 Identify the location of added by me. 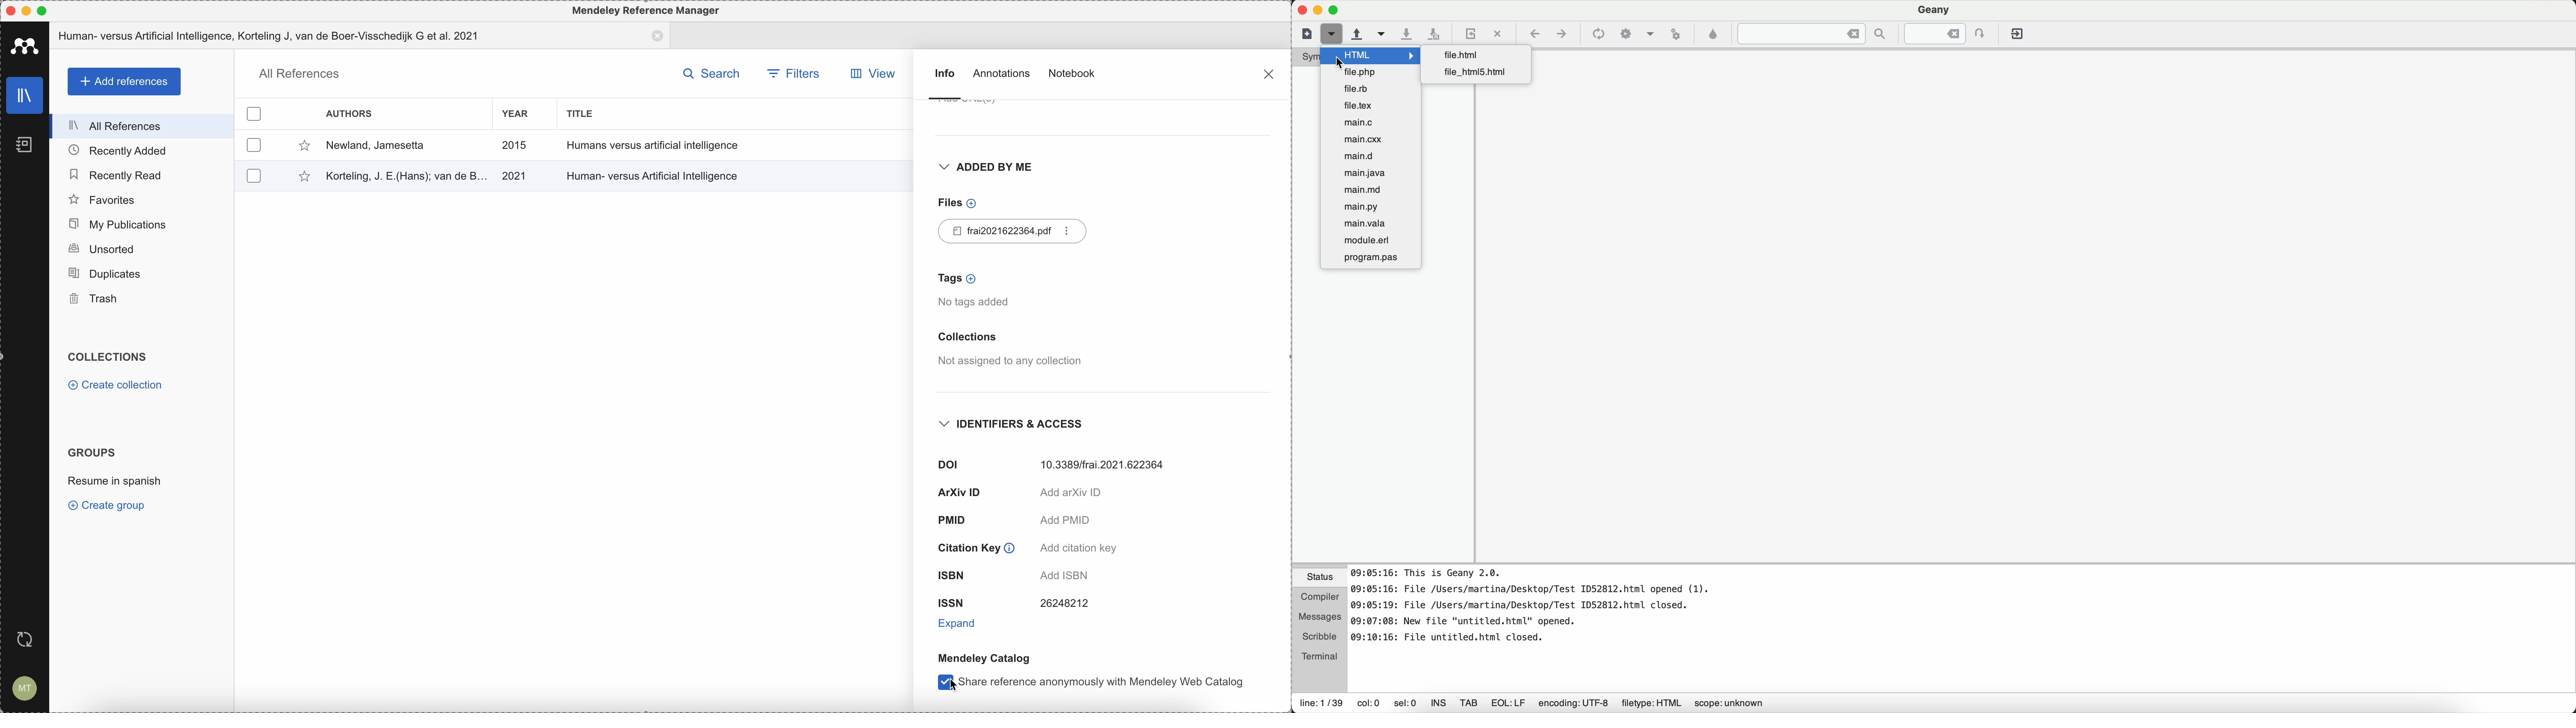
(985, 170).